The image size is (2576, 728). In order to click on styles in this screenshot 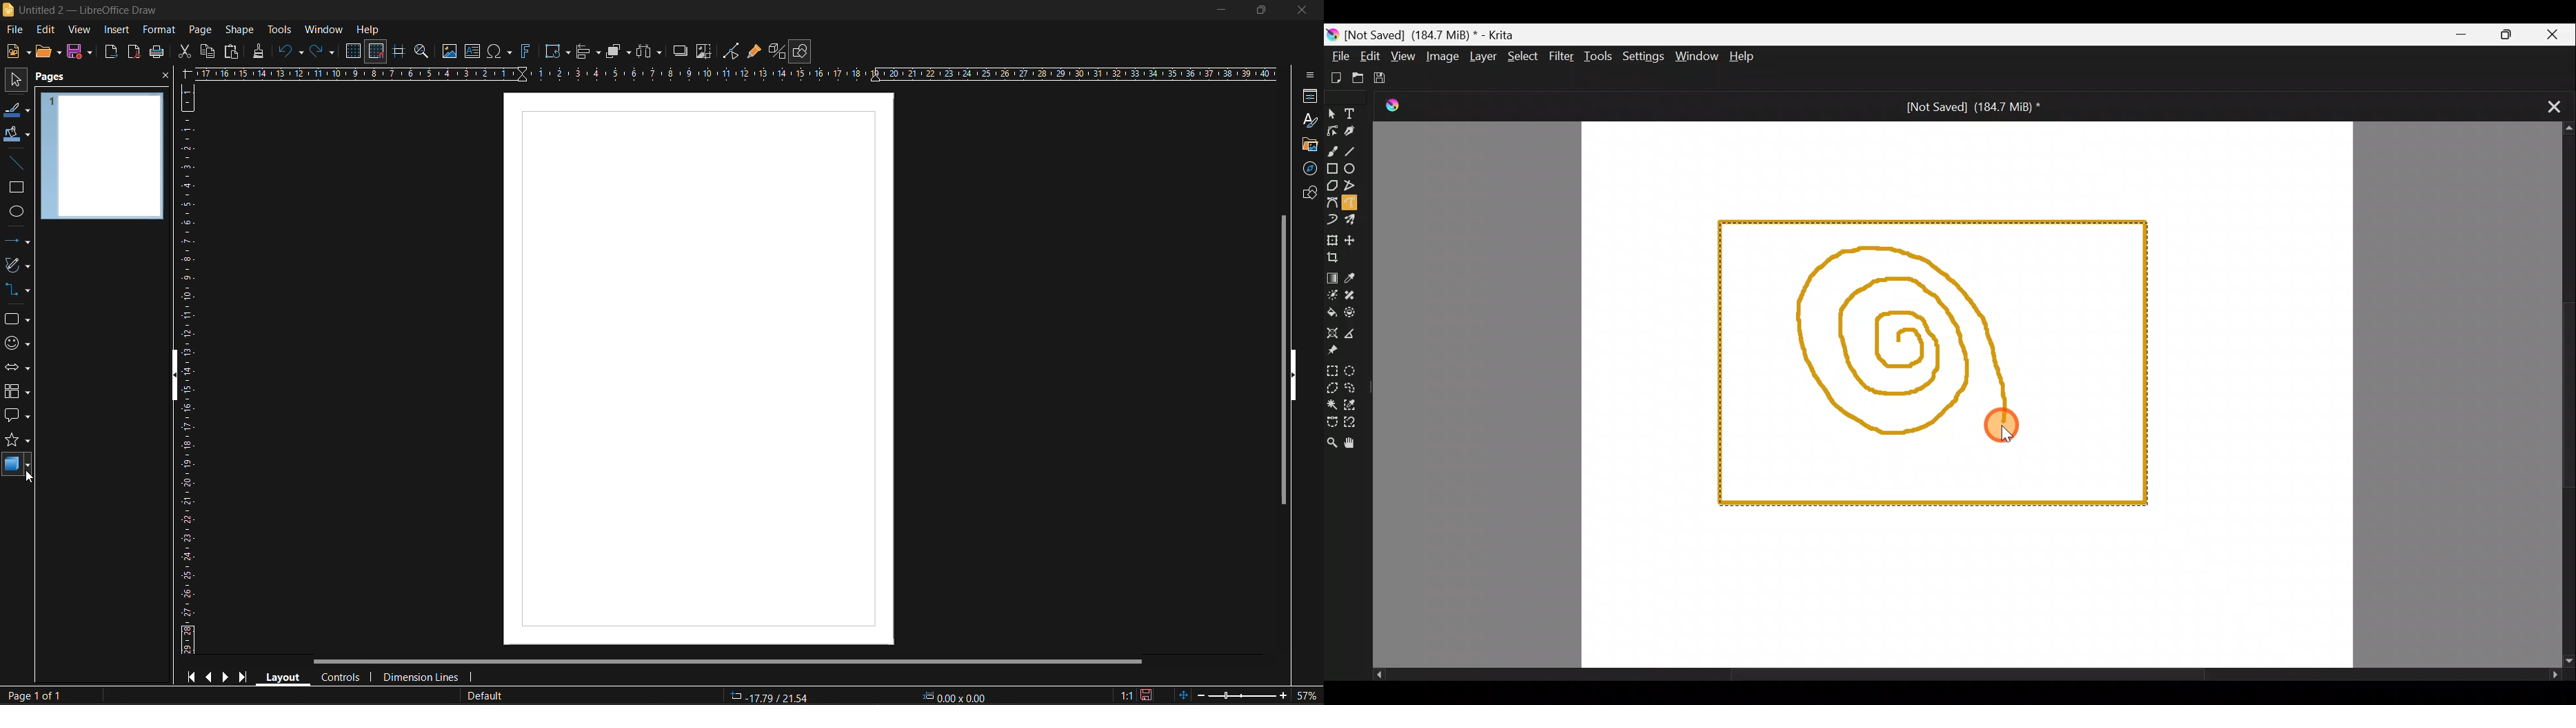, I will do `click(1308, 120)`.